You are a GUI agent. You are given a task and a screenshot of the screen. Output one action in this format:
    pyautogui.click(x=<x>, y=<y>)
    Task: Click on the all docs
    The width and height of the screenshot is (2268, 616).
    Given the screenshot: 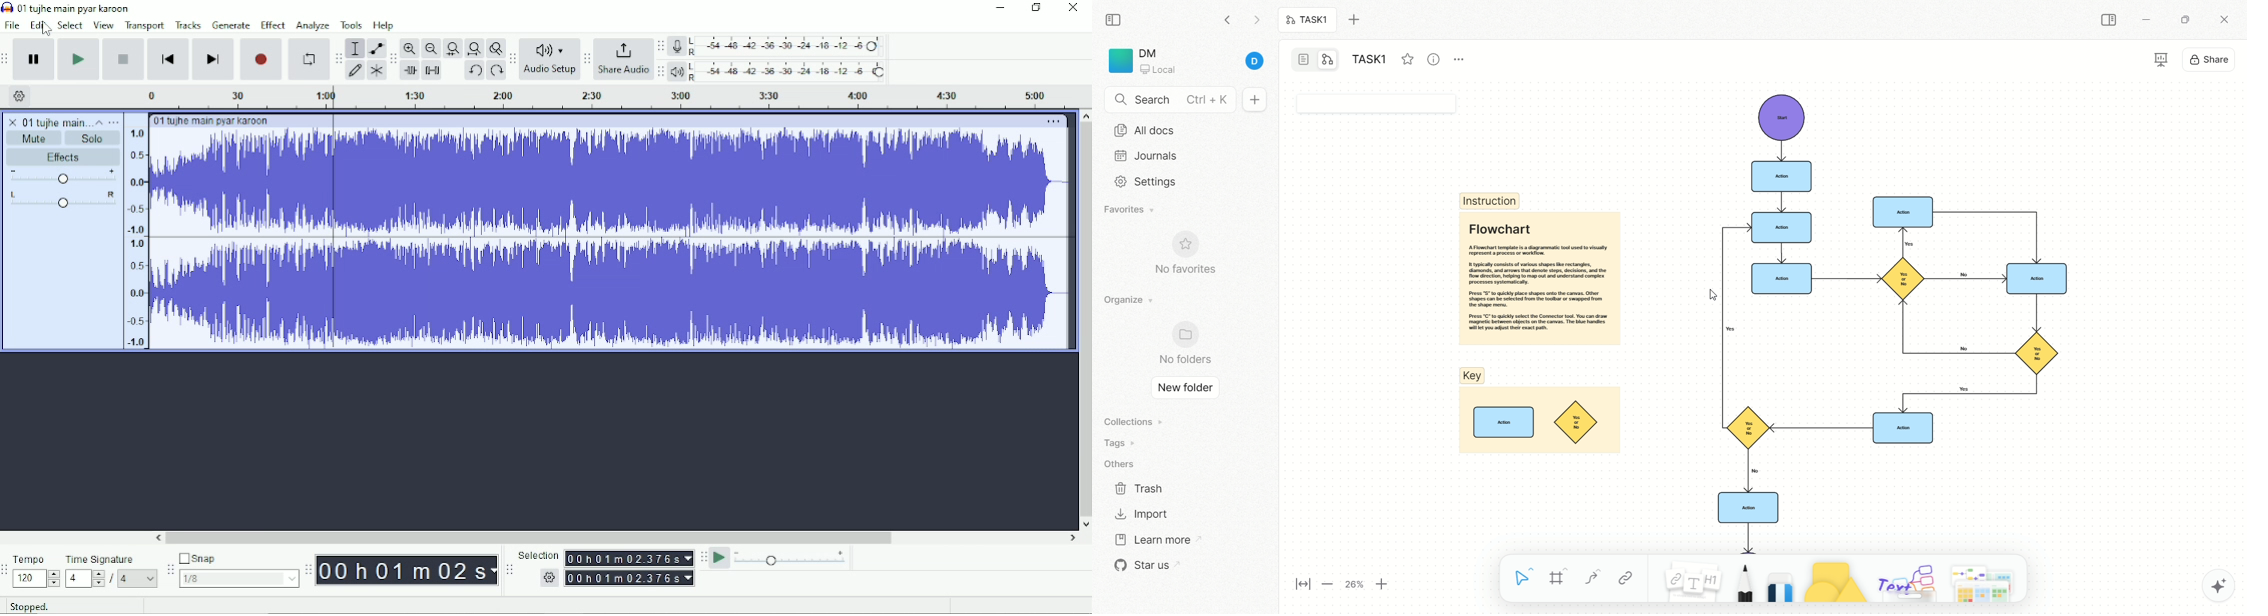 What is the action you would take?
    pyautogui.click(x=1144, y=130)
    